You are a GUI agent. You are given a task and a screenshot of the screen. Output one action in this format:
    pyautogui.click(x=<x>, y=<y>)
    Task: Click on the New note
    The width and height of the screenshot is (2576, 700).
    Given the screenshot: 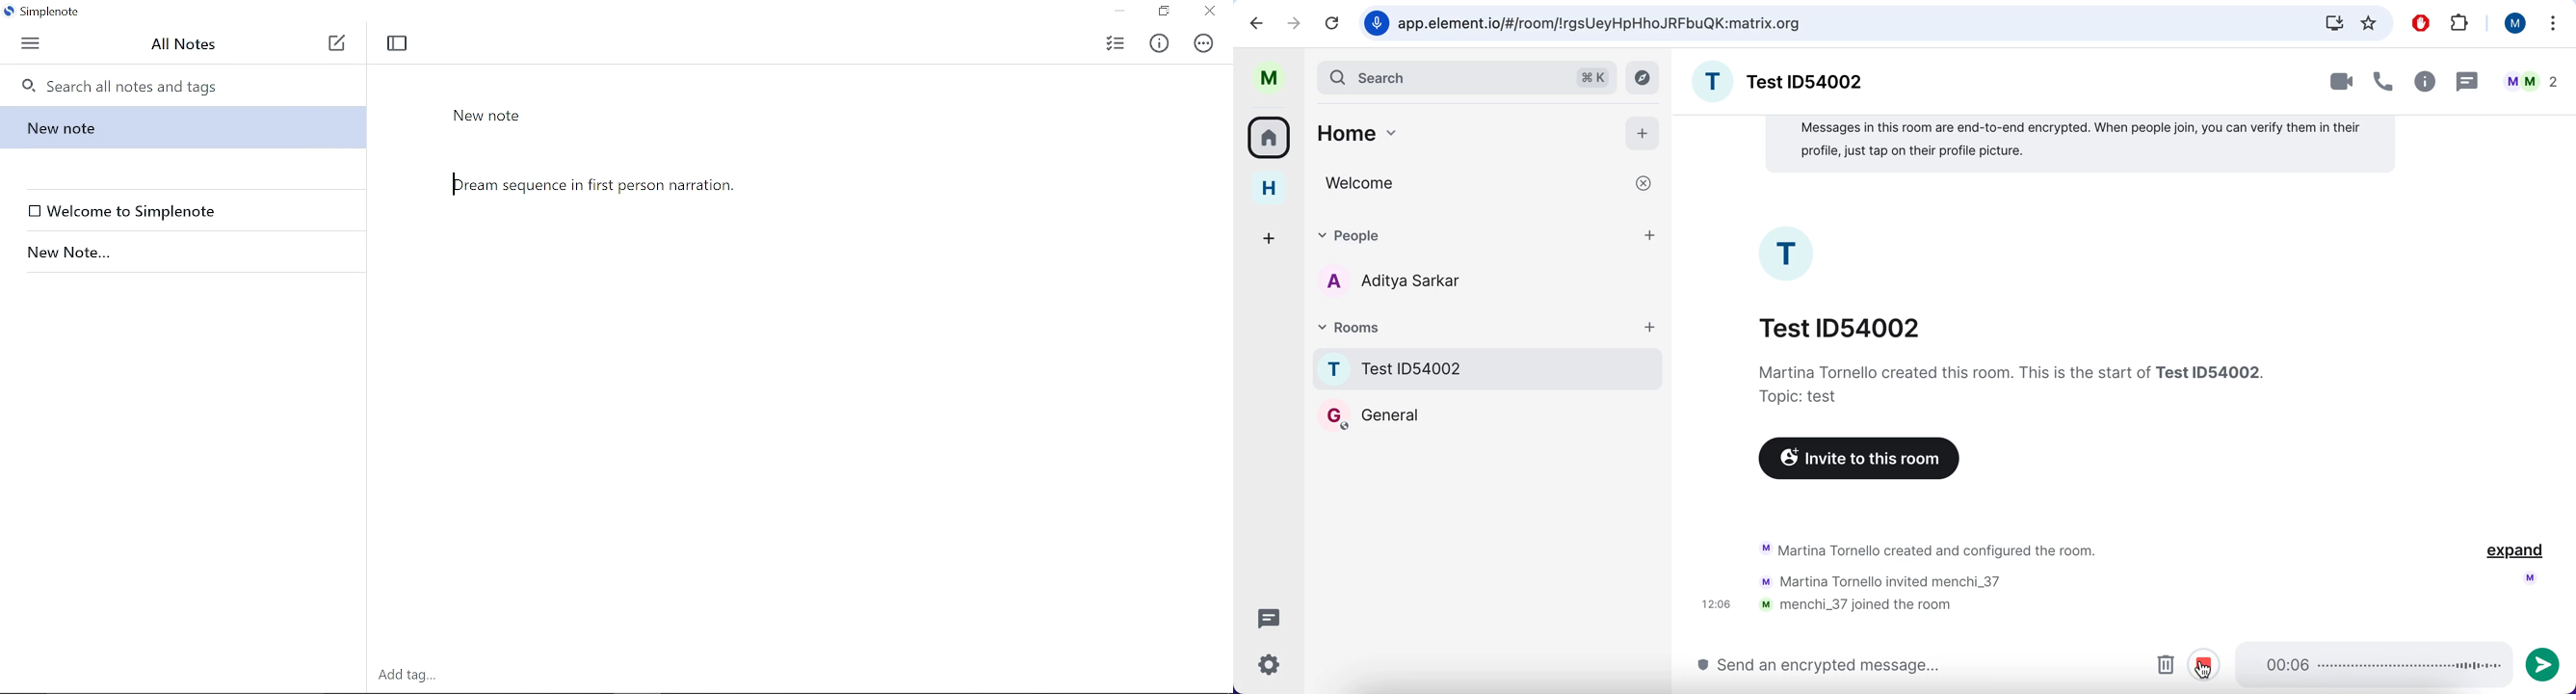 What is the action you would take?
    pyautogui.click(x=180, y=127)
    